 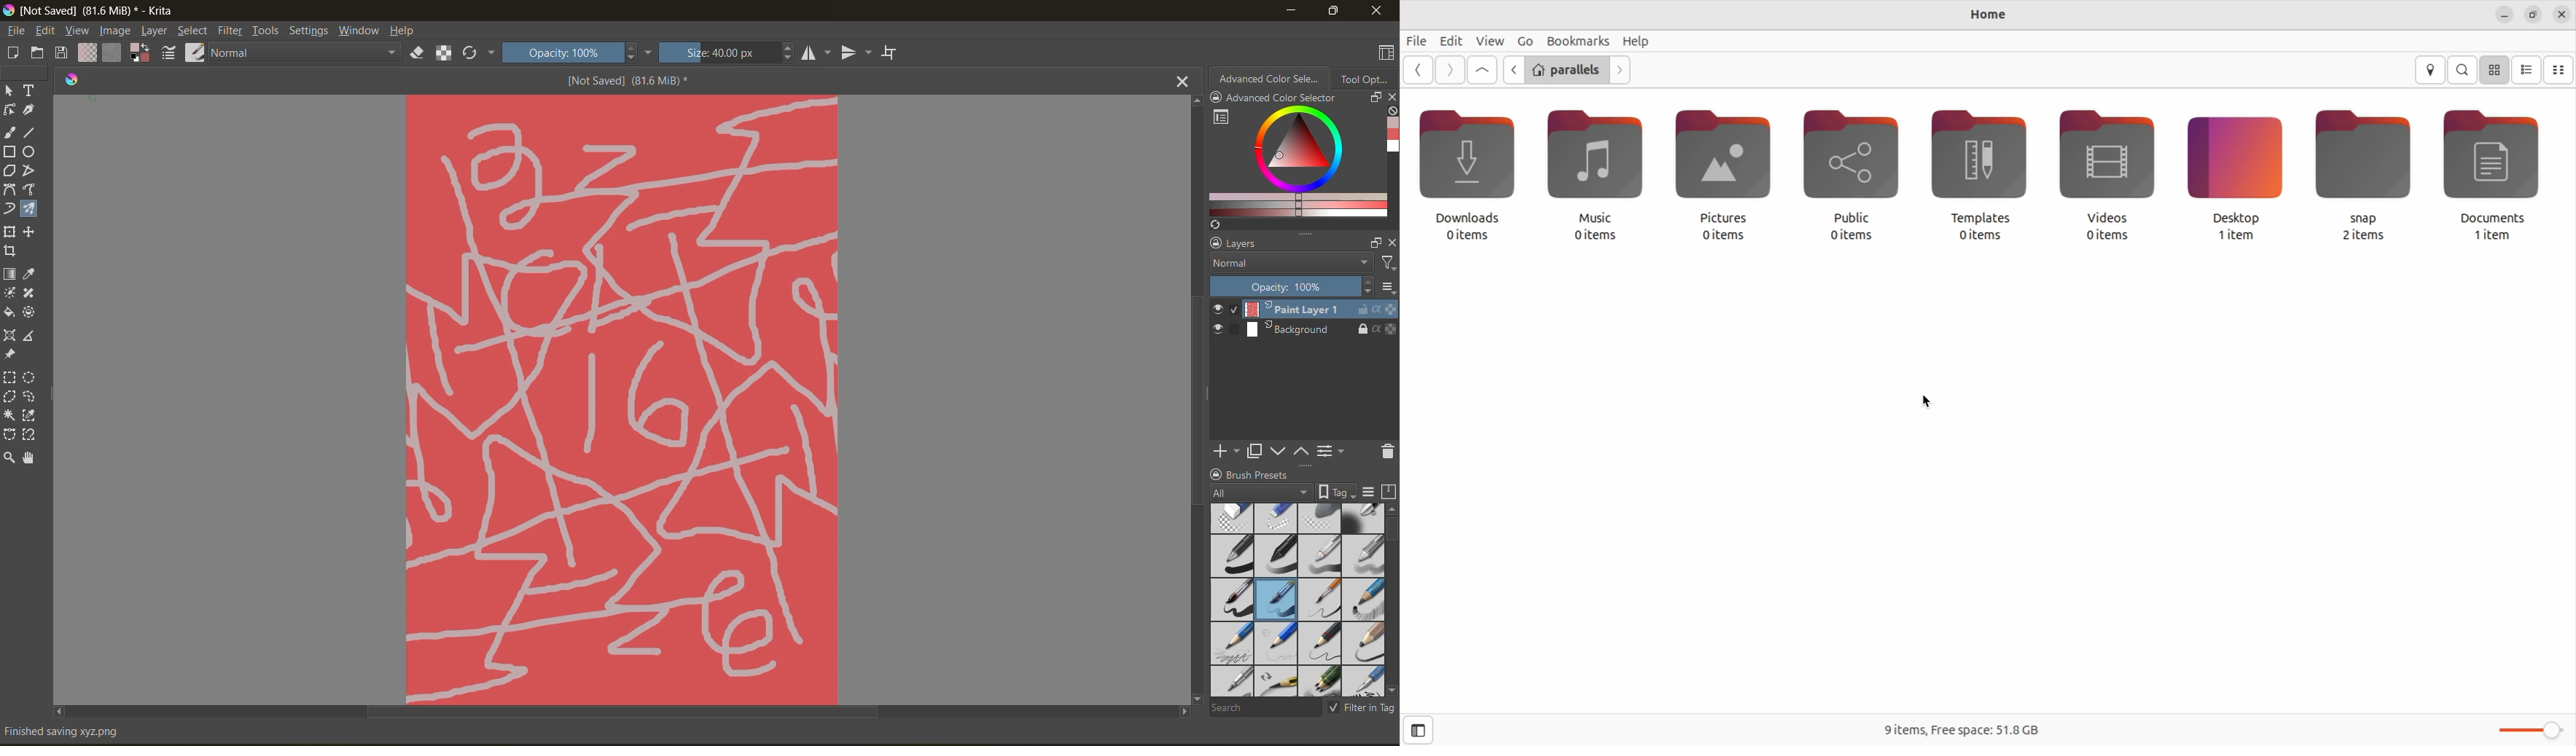 I want to click on tool, so click(x=9, y=377).